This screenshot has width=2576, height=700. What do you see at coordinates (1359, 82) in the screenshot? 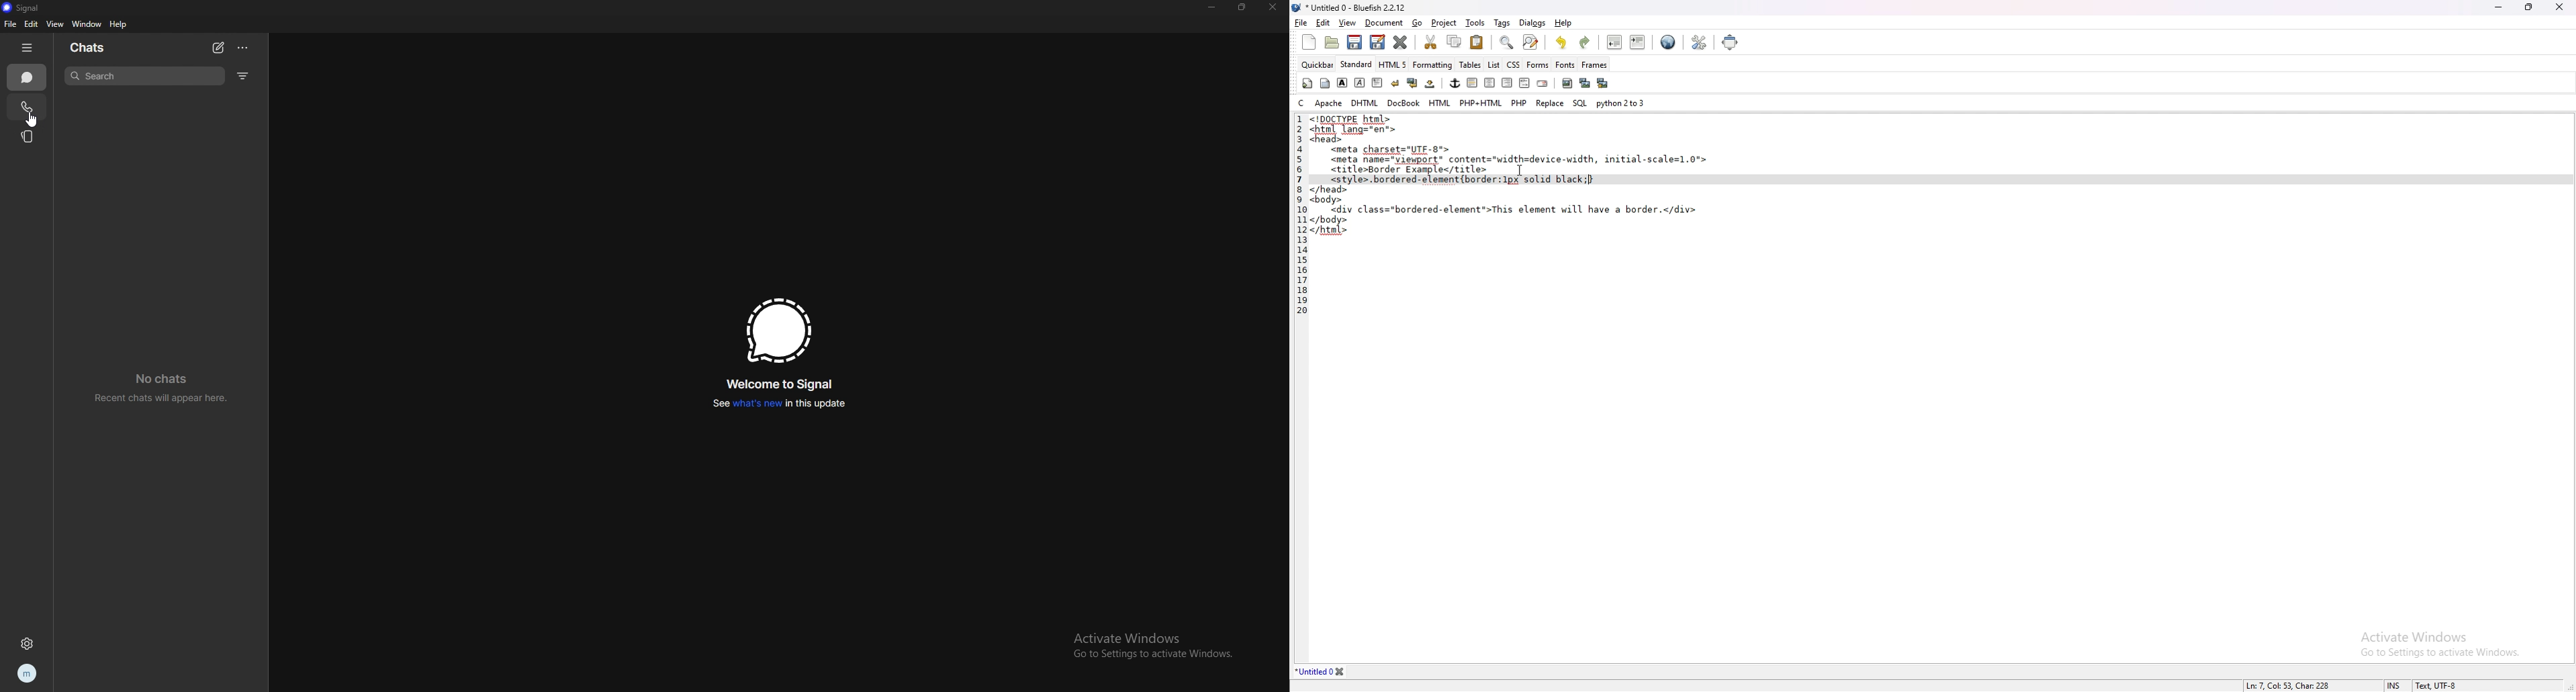
I see `italic` at bounding box center [1359, 82].